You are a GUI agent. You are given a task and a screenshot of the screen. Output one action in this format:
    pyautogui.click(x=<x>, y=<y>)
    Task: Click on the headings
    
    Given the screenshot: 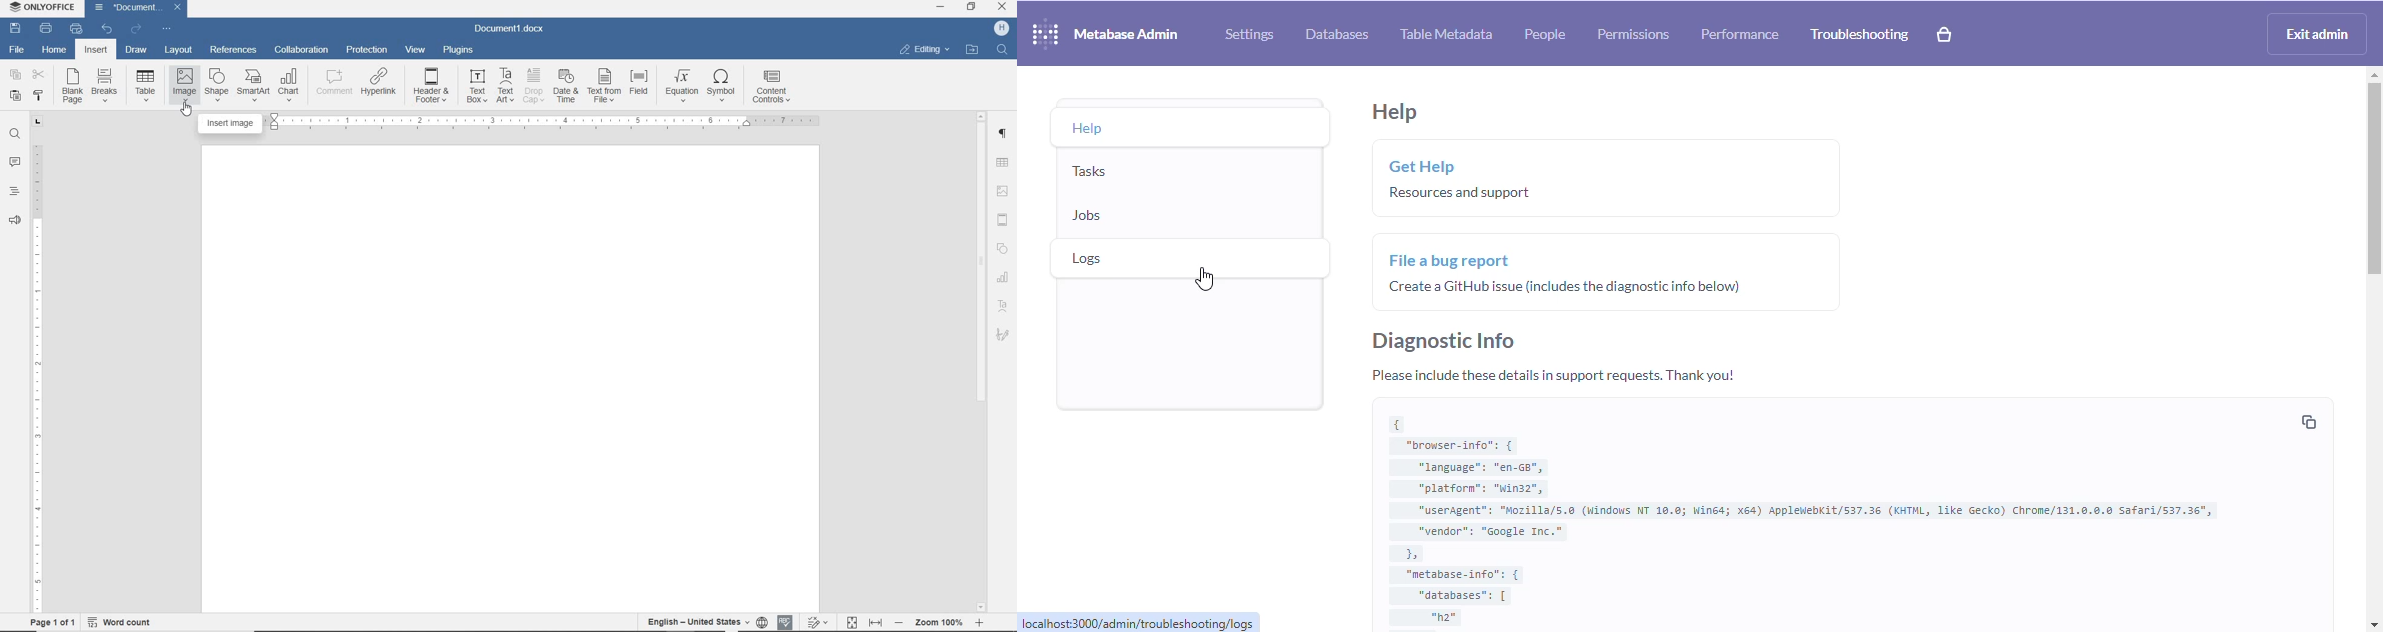 What is the action you would take?
    pyautogui.click(x=13, y=191)
    